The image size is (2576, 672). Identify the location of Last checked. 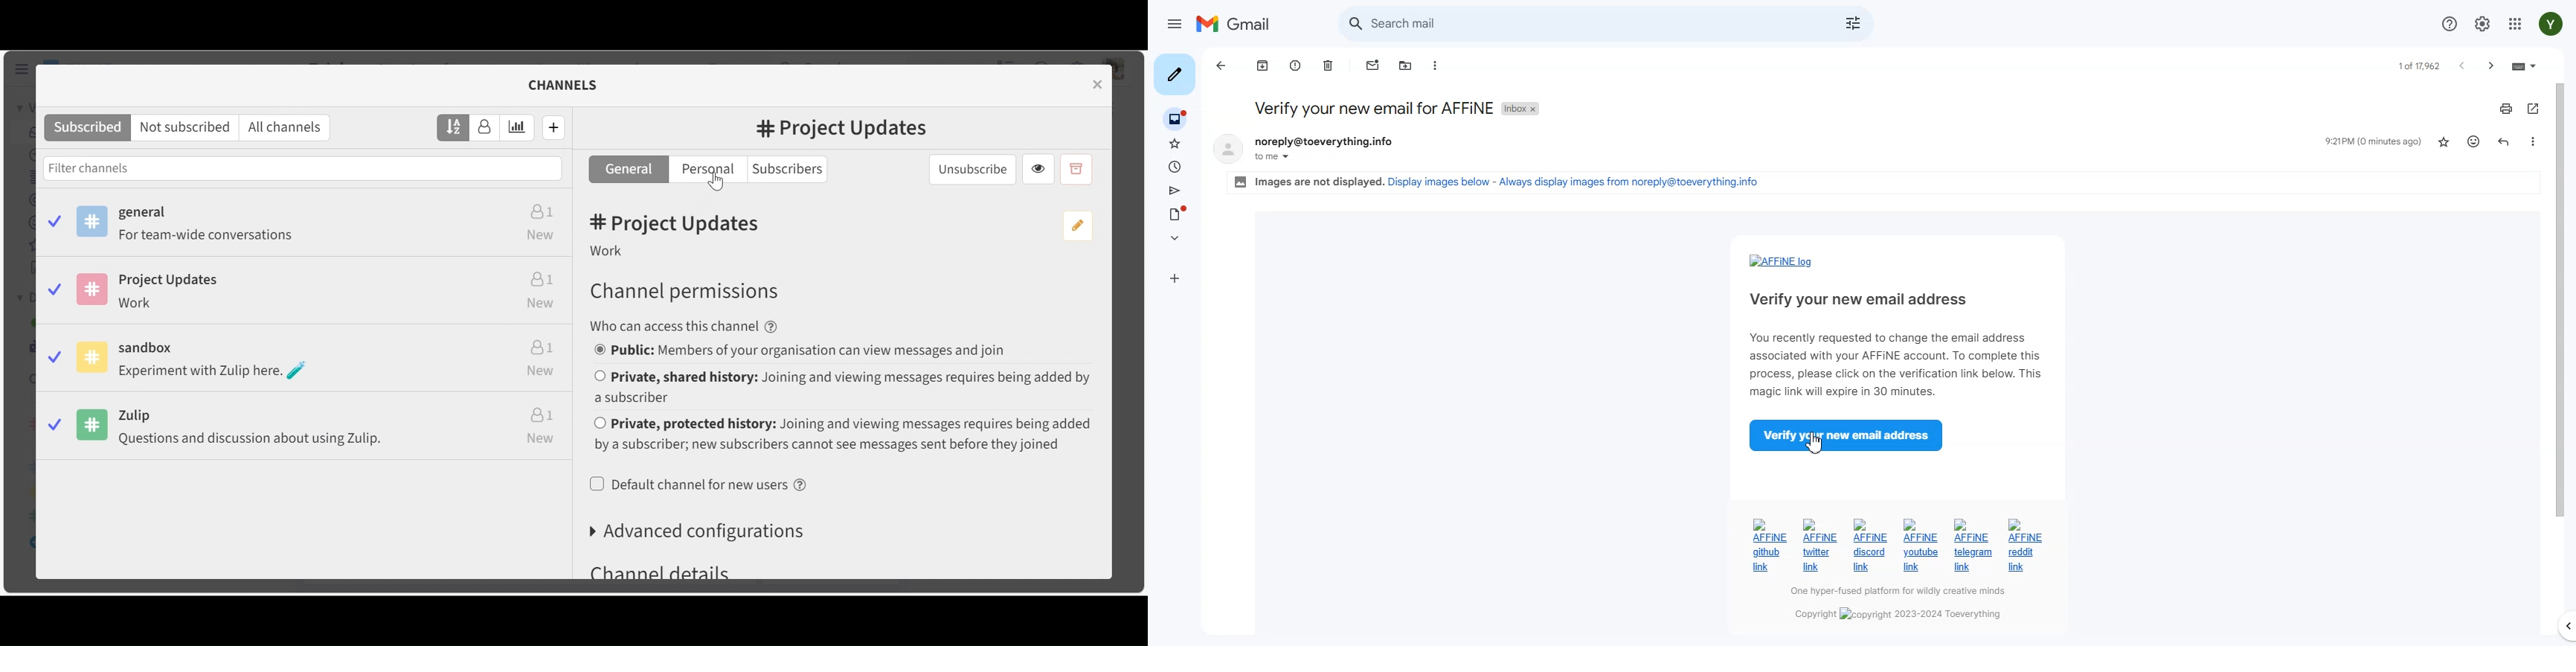
(2370, 141).